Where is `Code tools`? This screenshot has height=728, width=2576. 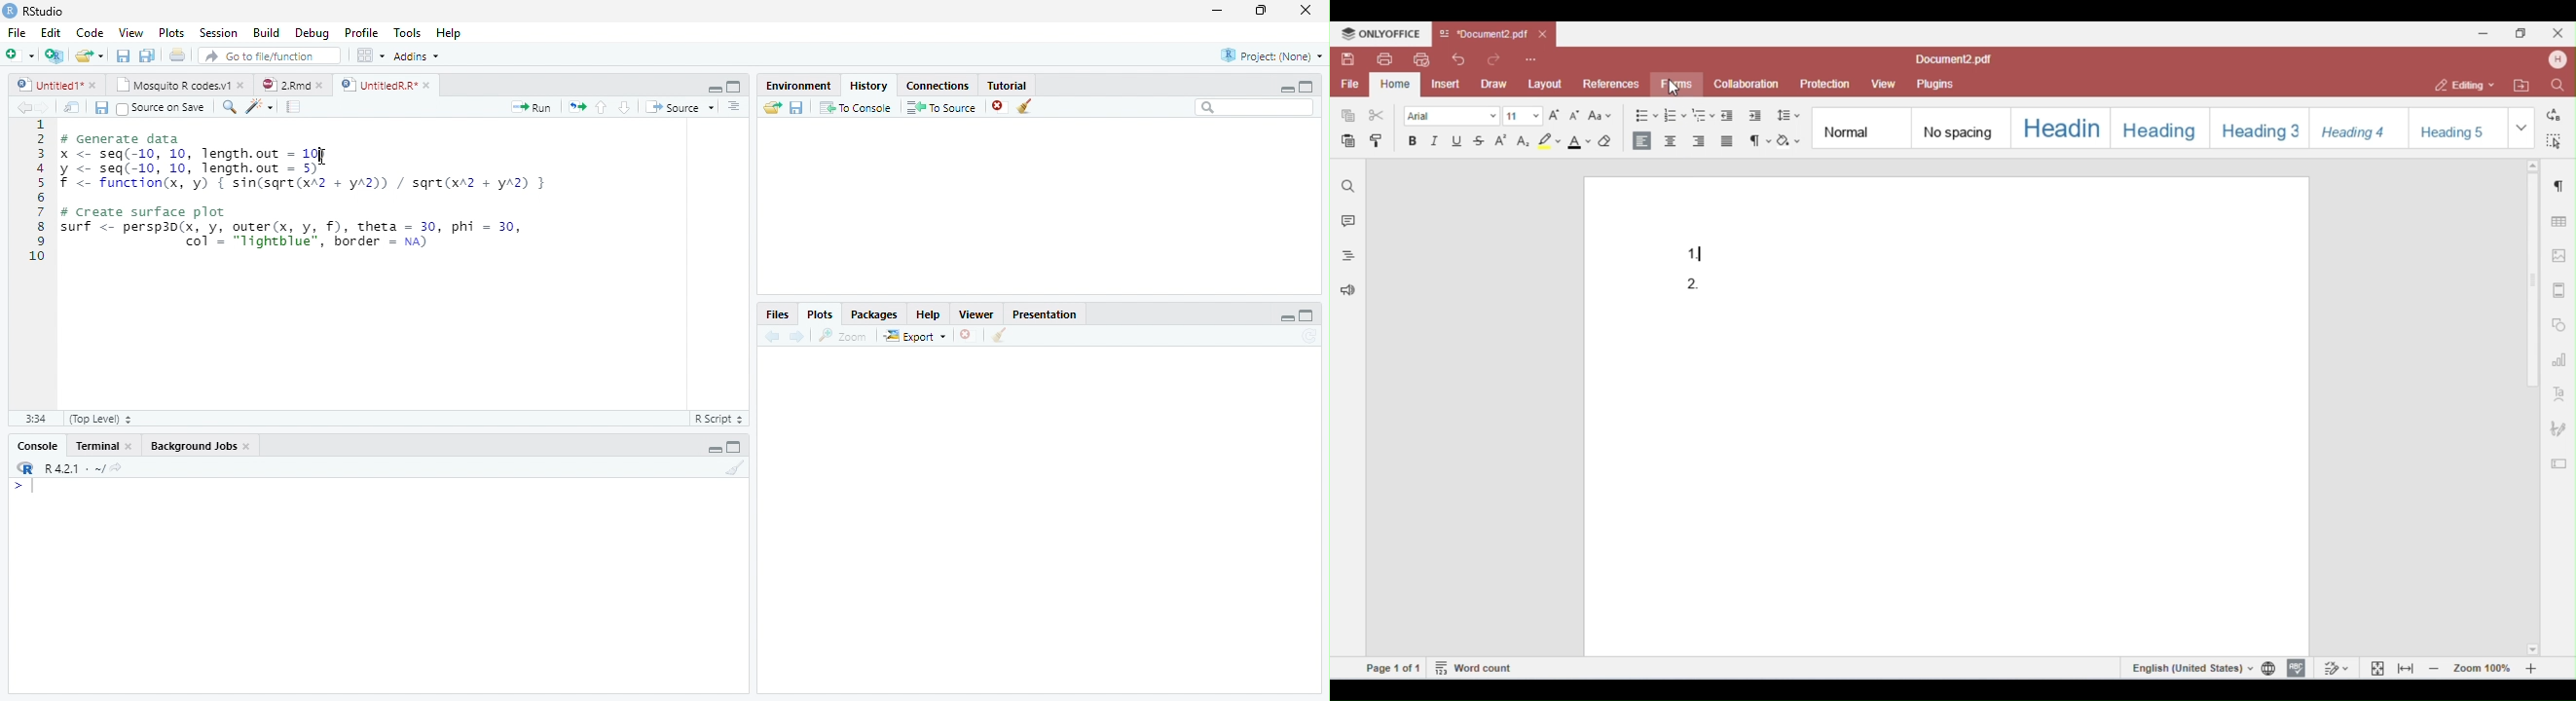
Code tools is located at coordinates (260, 106).